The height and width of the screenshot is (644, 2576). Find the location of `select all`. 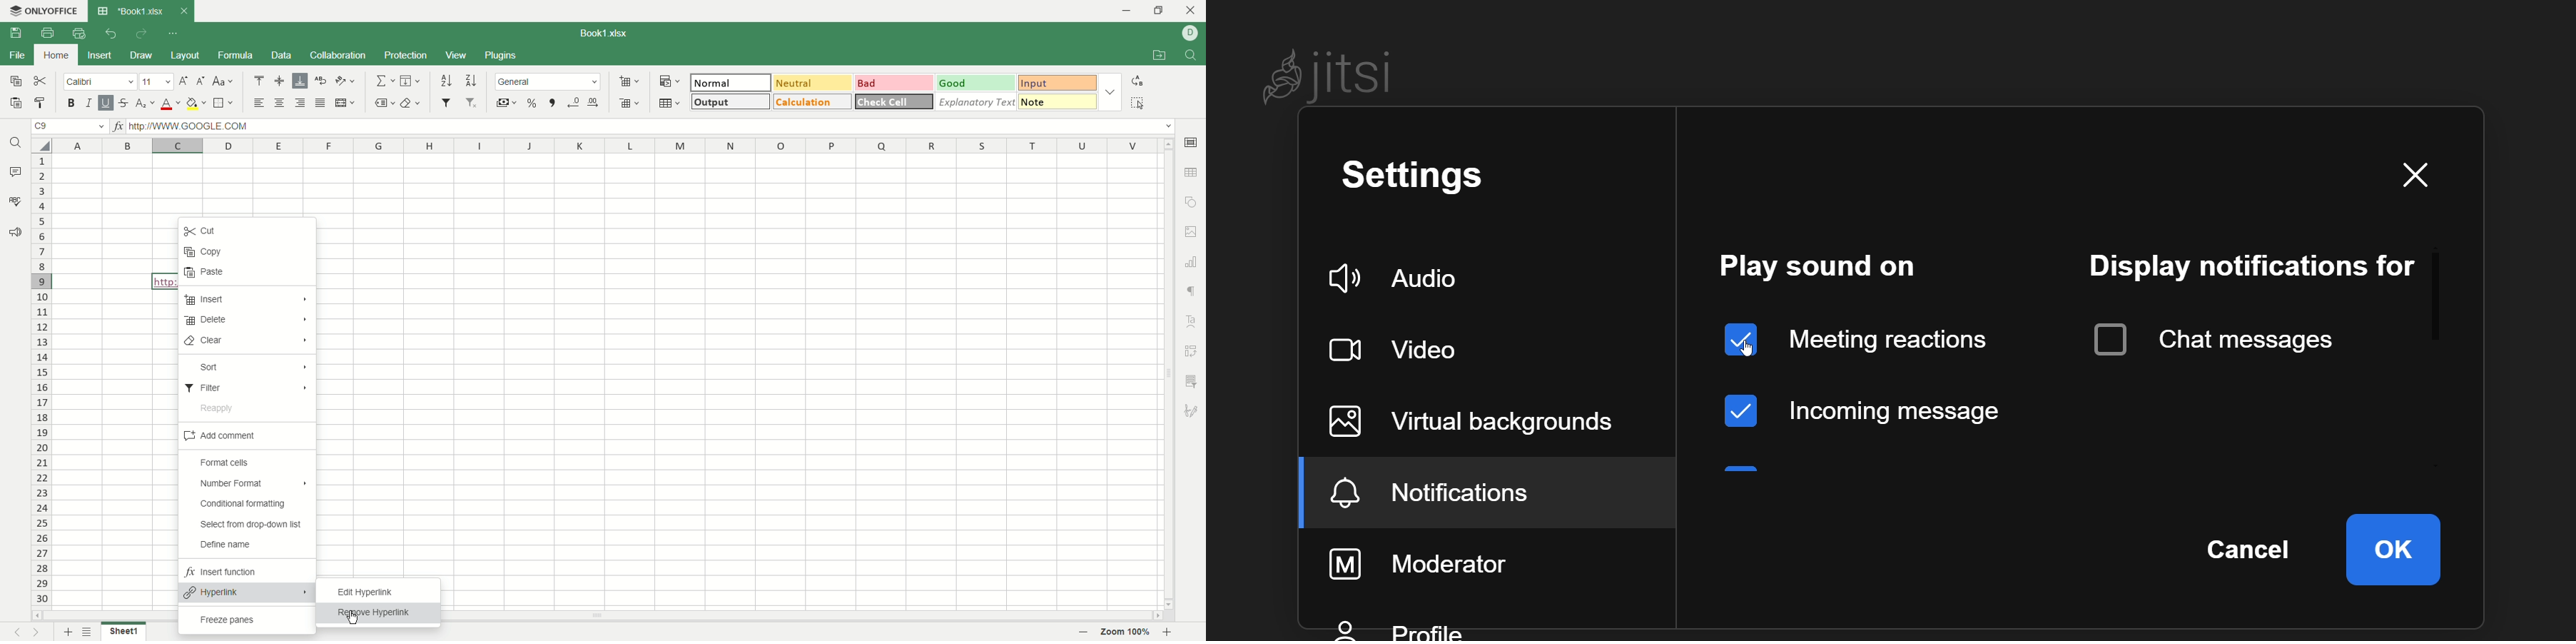

select all is located at coordinates (1140, 103).